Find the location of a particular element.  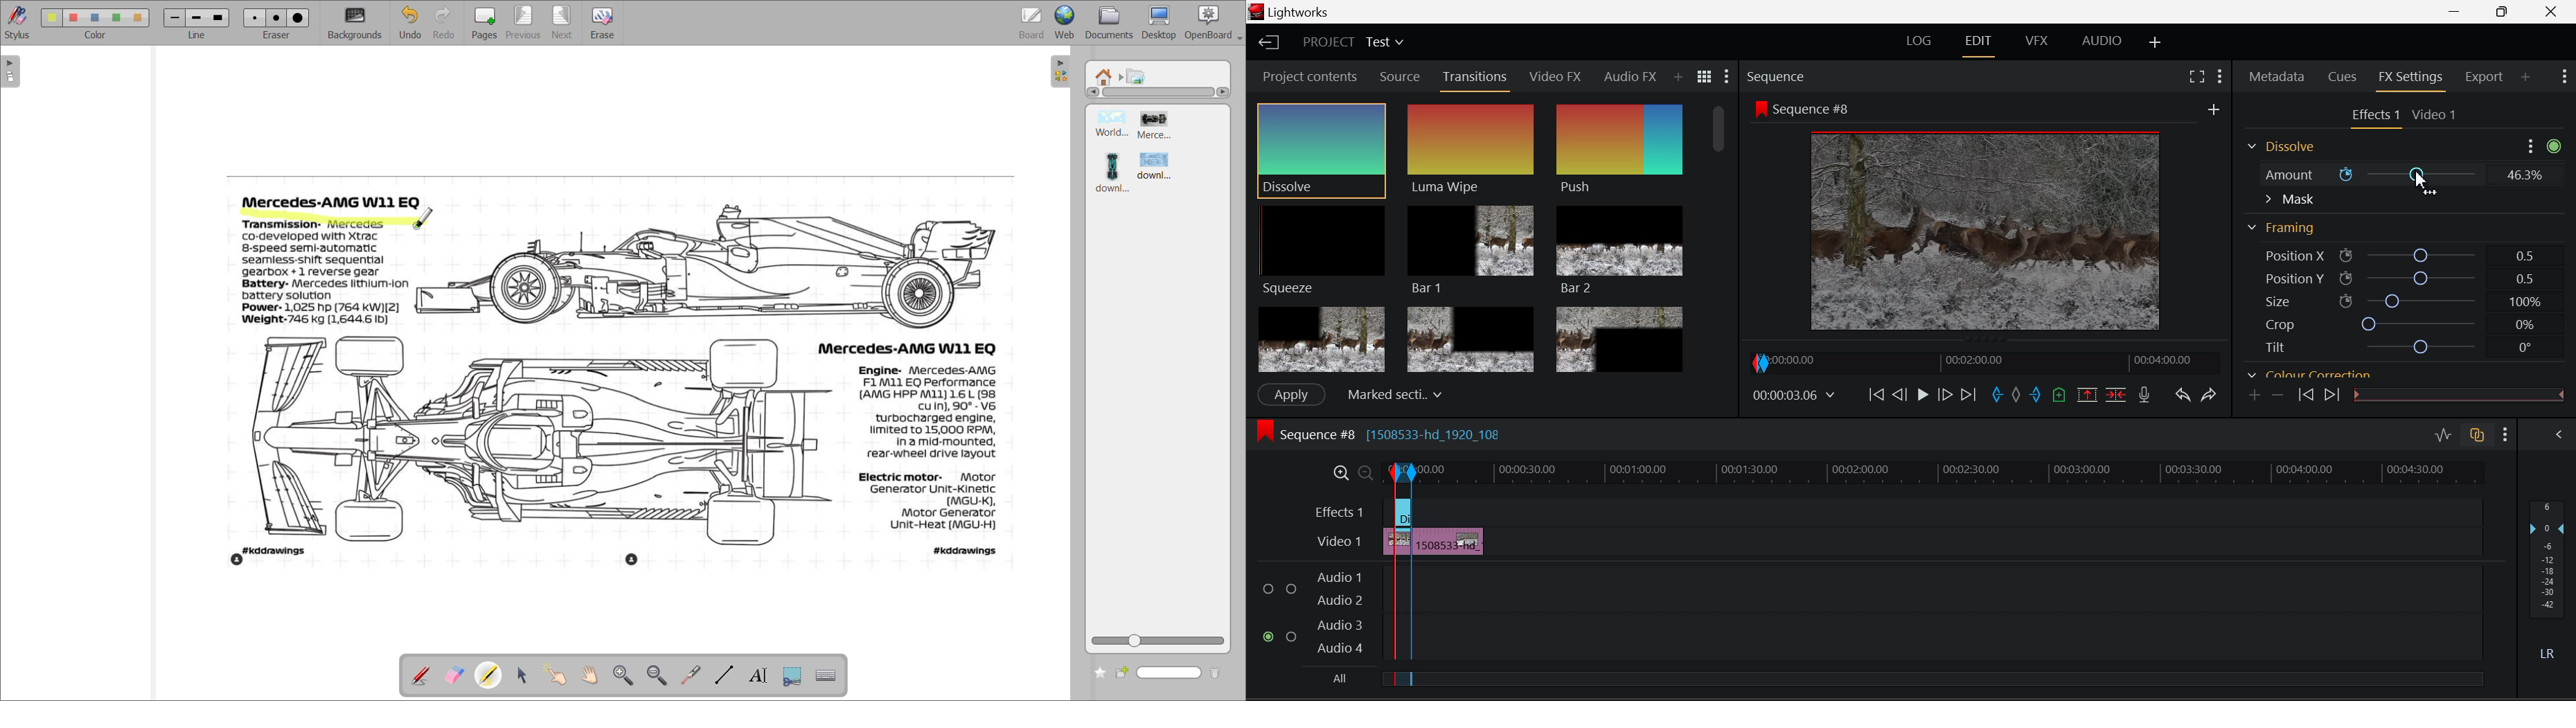

LOG Layout is located at coordinates (1919, 44).